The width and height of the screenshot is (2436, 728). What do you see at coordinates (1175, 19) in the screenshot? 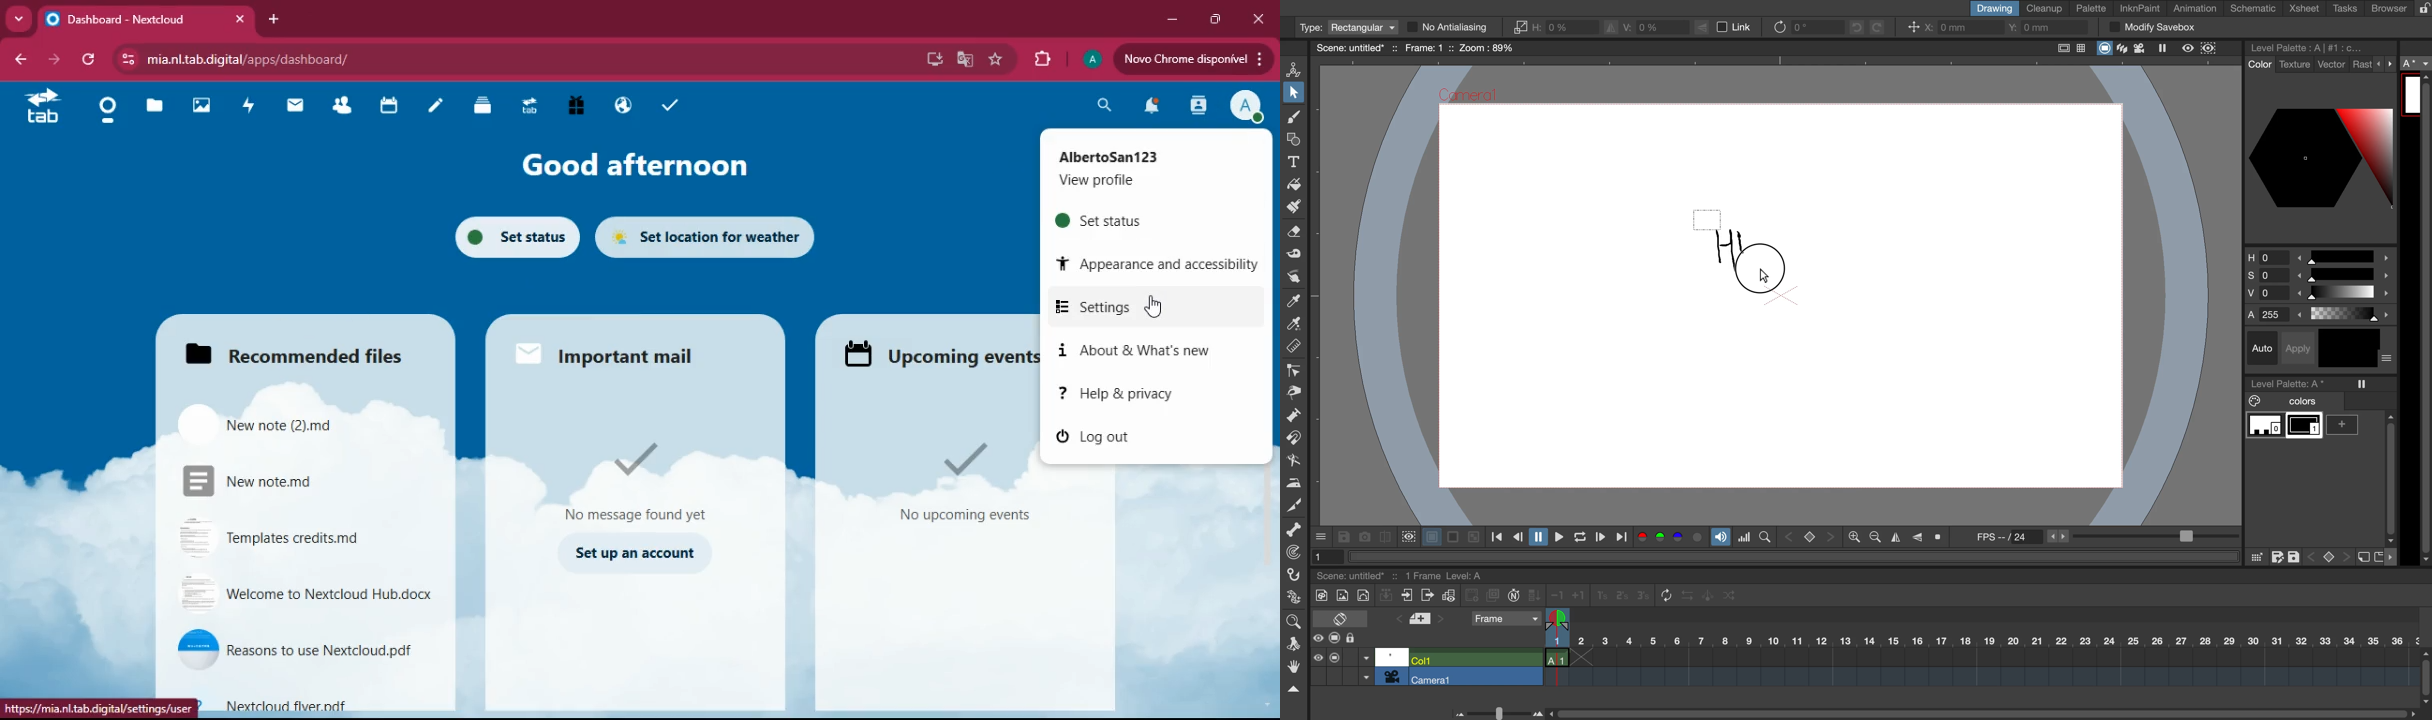
I see `minimize` at bounding box center [1175, 19].